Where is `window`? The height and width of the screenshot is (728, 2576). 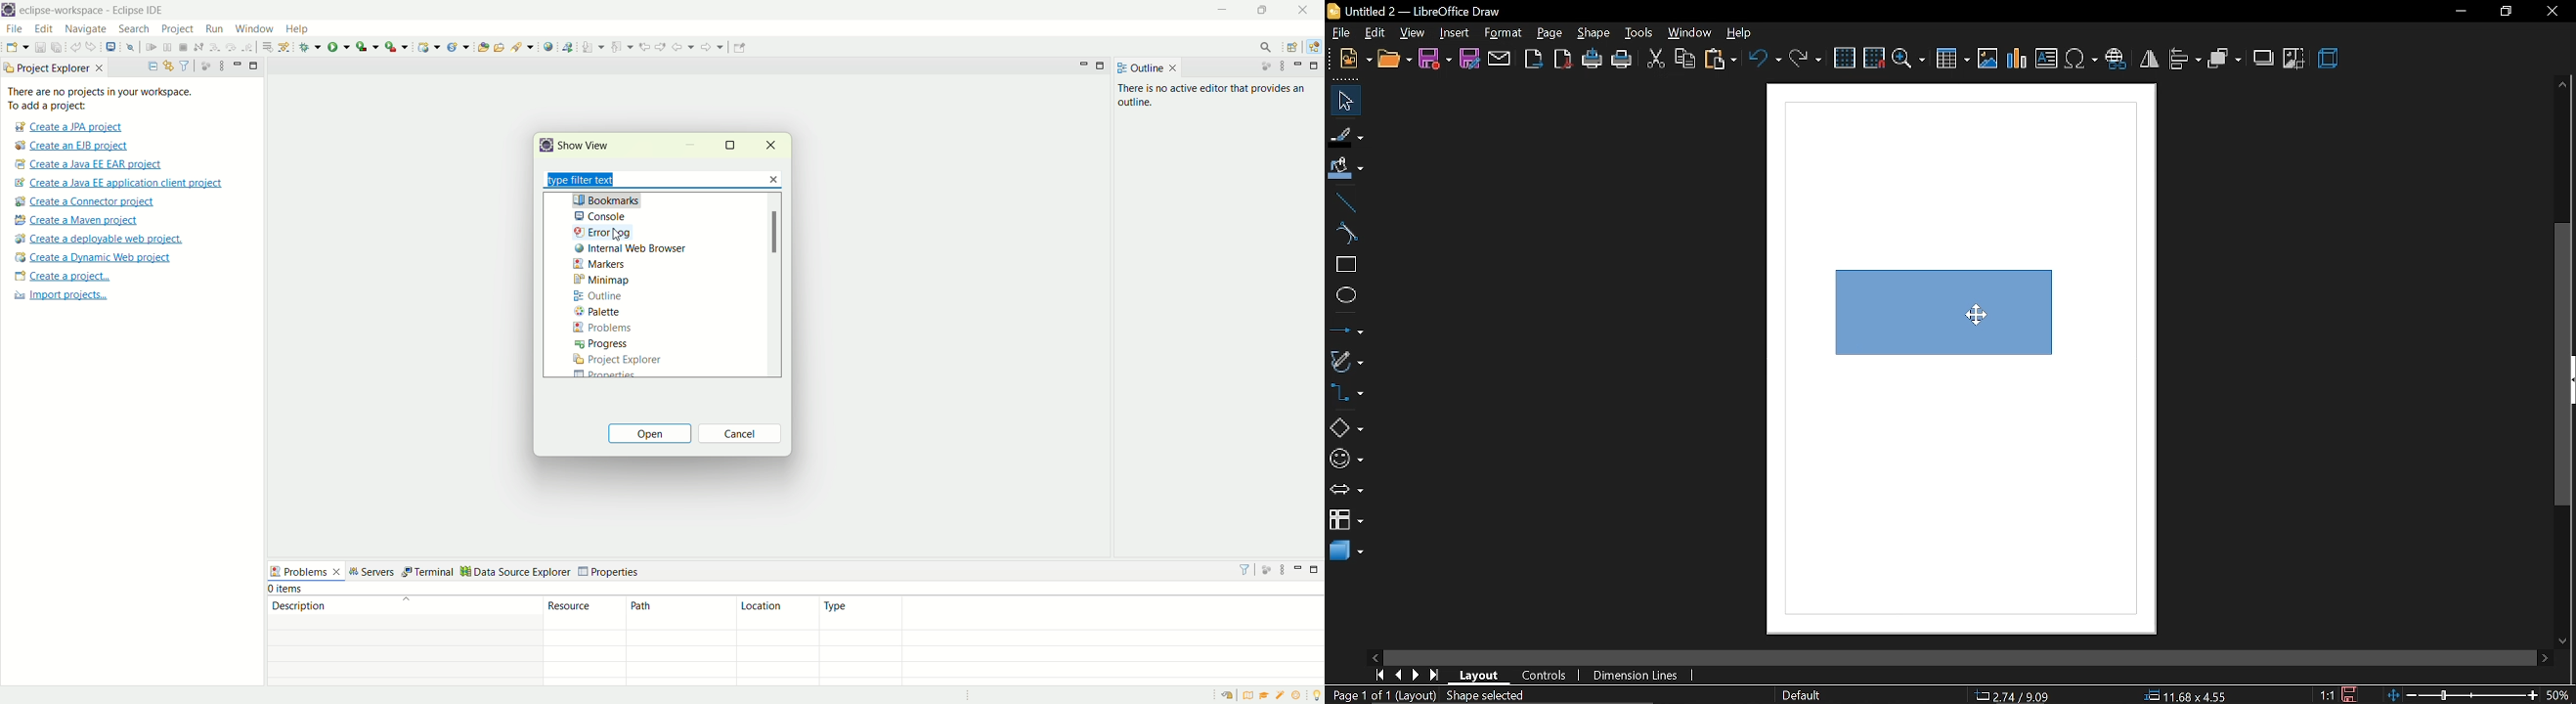
window is located at coordinates (1691, 32).